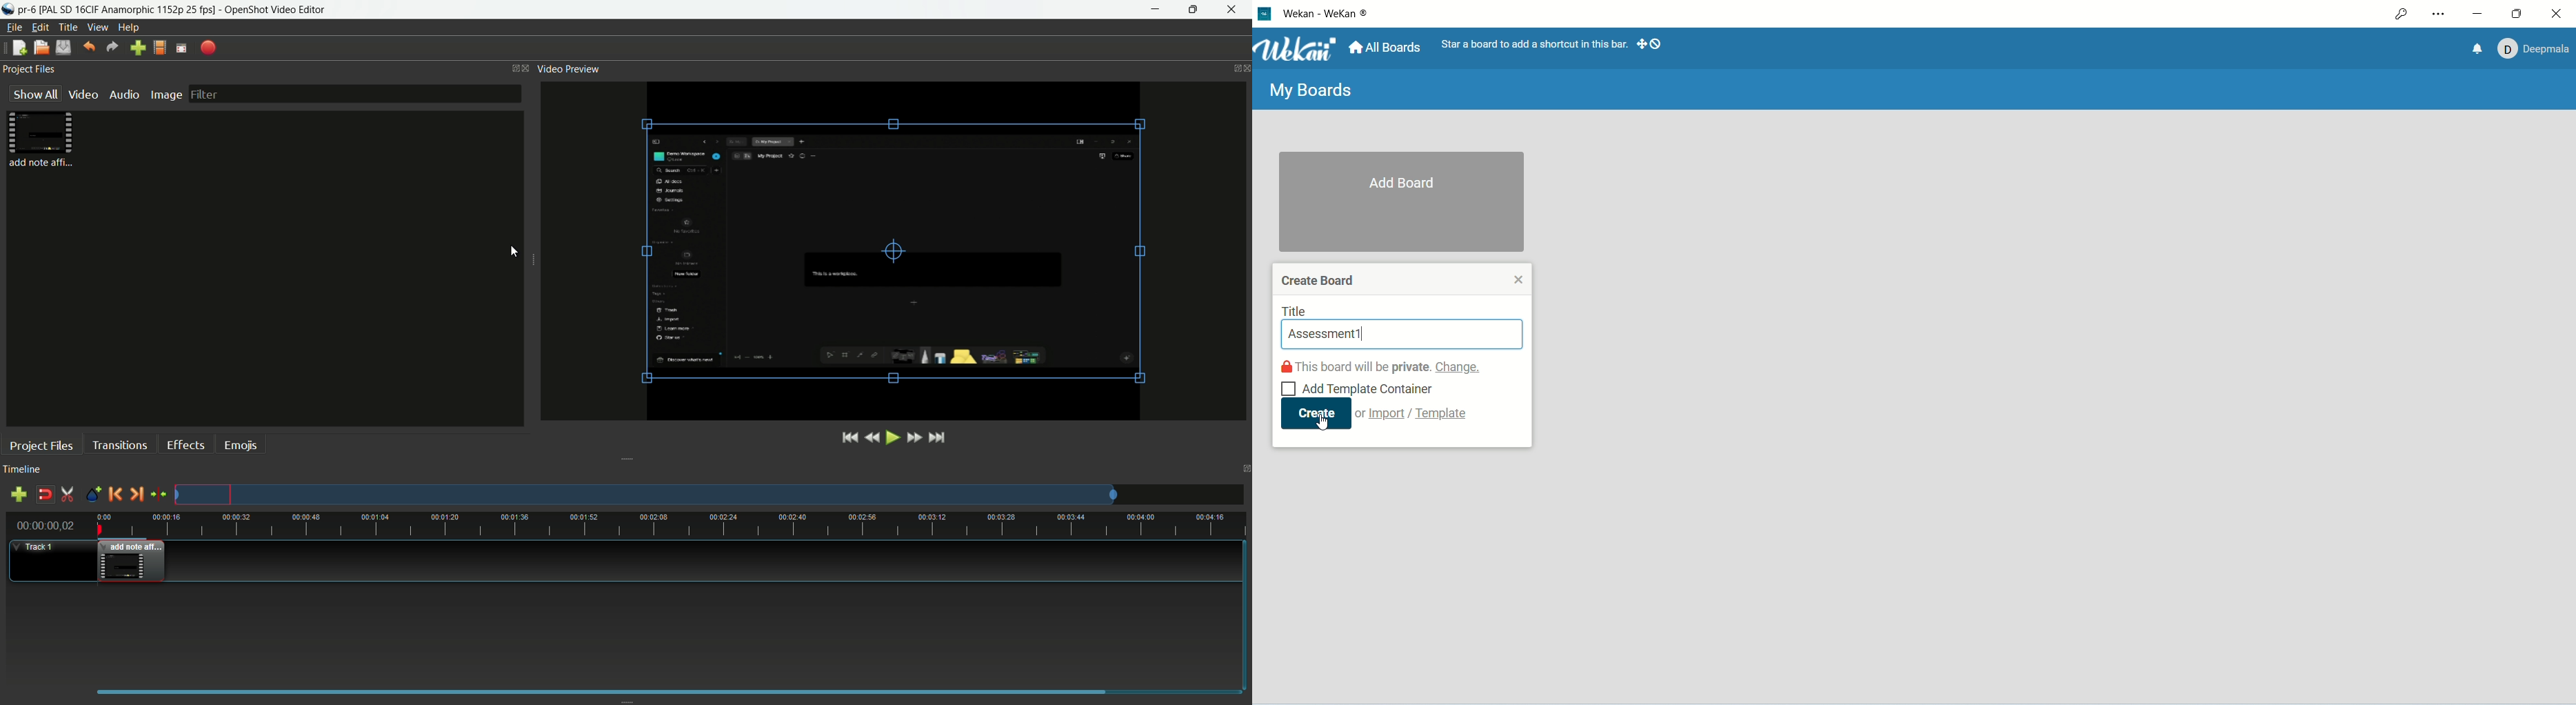  I want to click on play or pause, so click(895, 437).